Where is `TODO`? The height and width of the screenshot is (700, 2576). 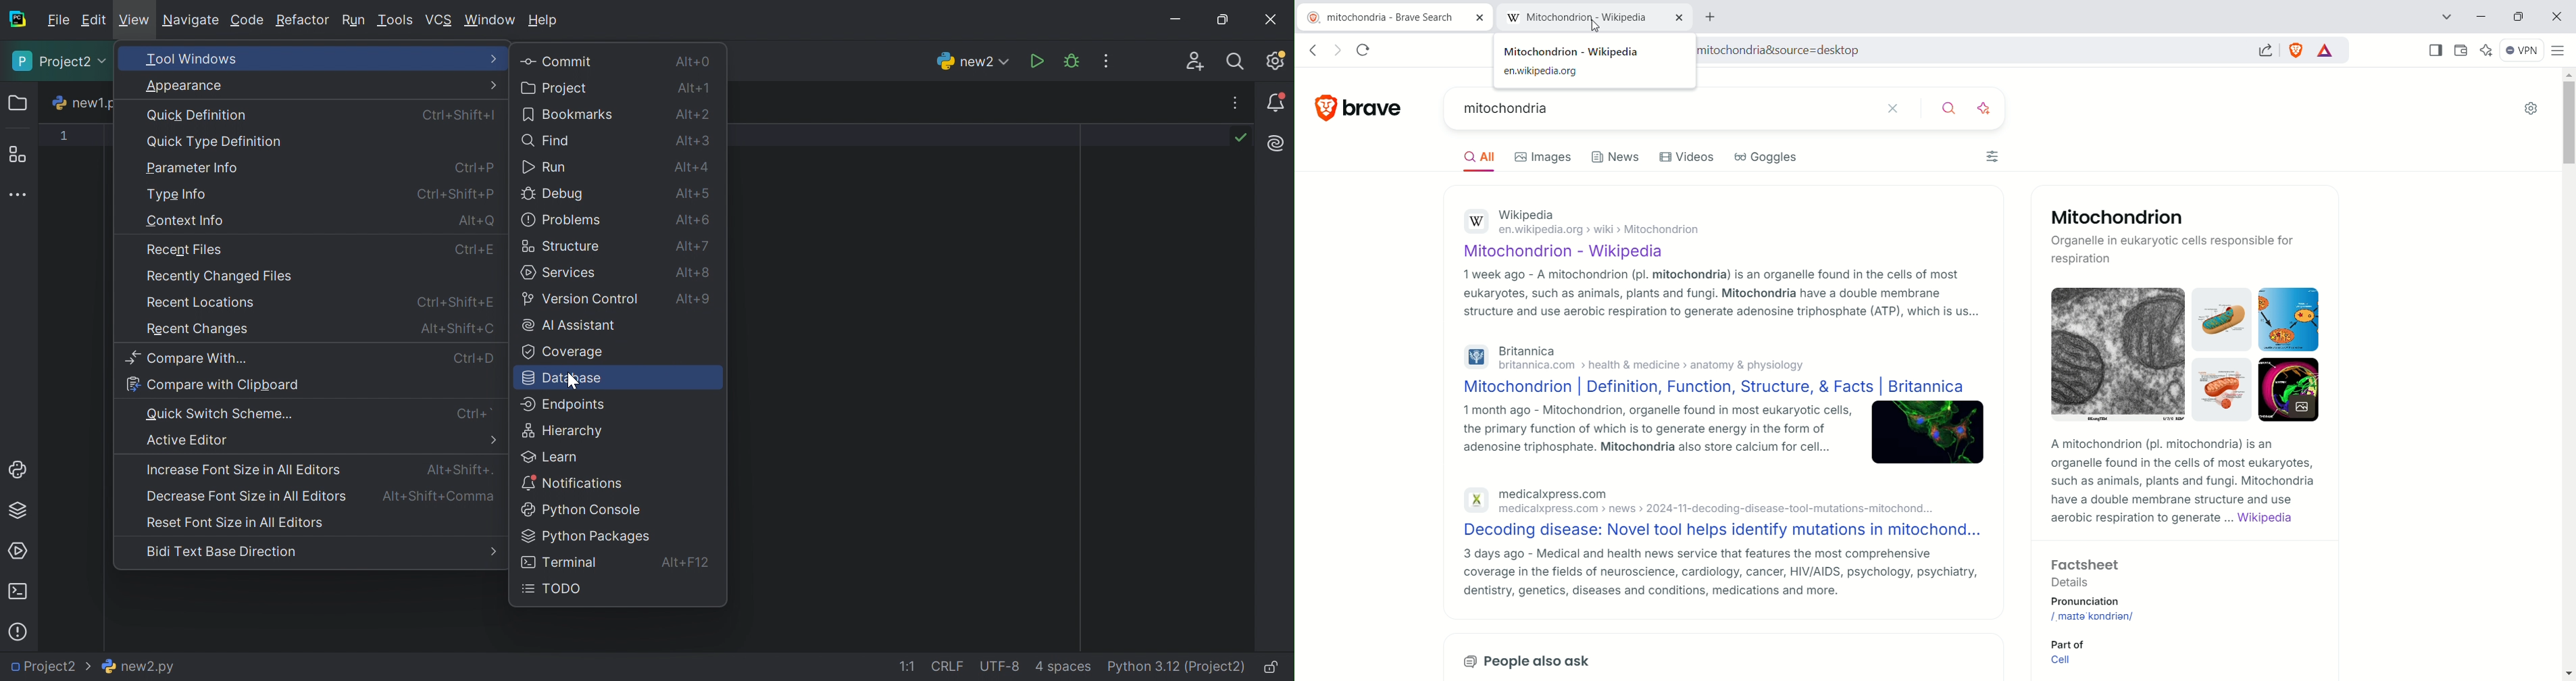
TODO is located at coordinates (553, 589).